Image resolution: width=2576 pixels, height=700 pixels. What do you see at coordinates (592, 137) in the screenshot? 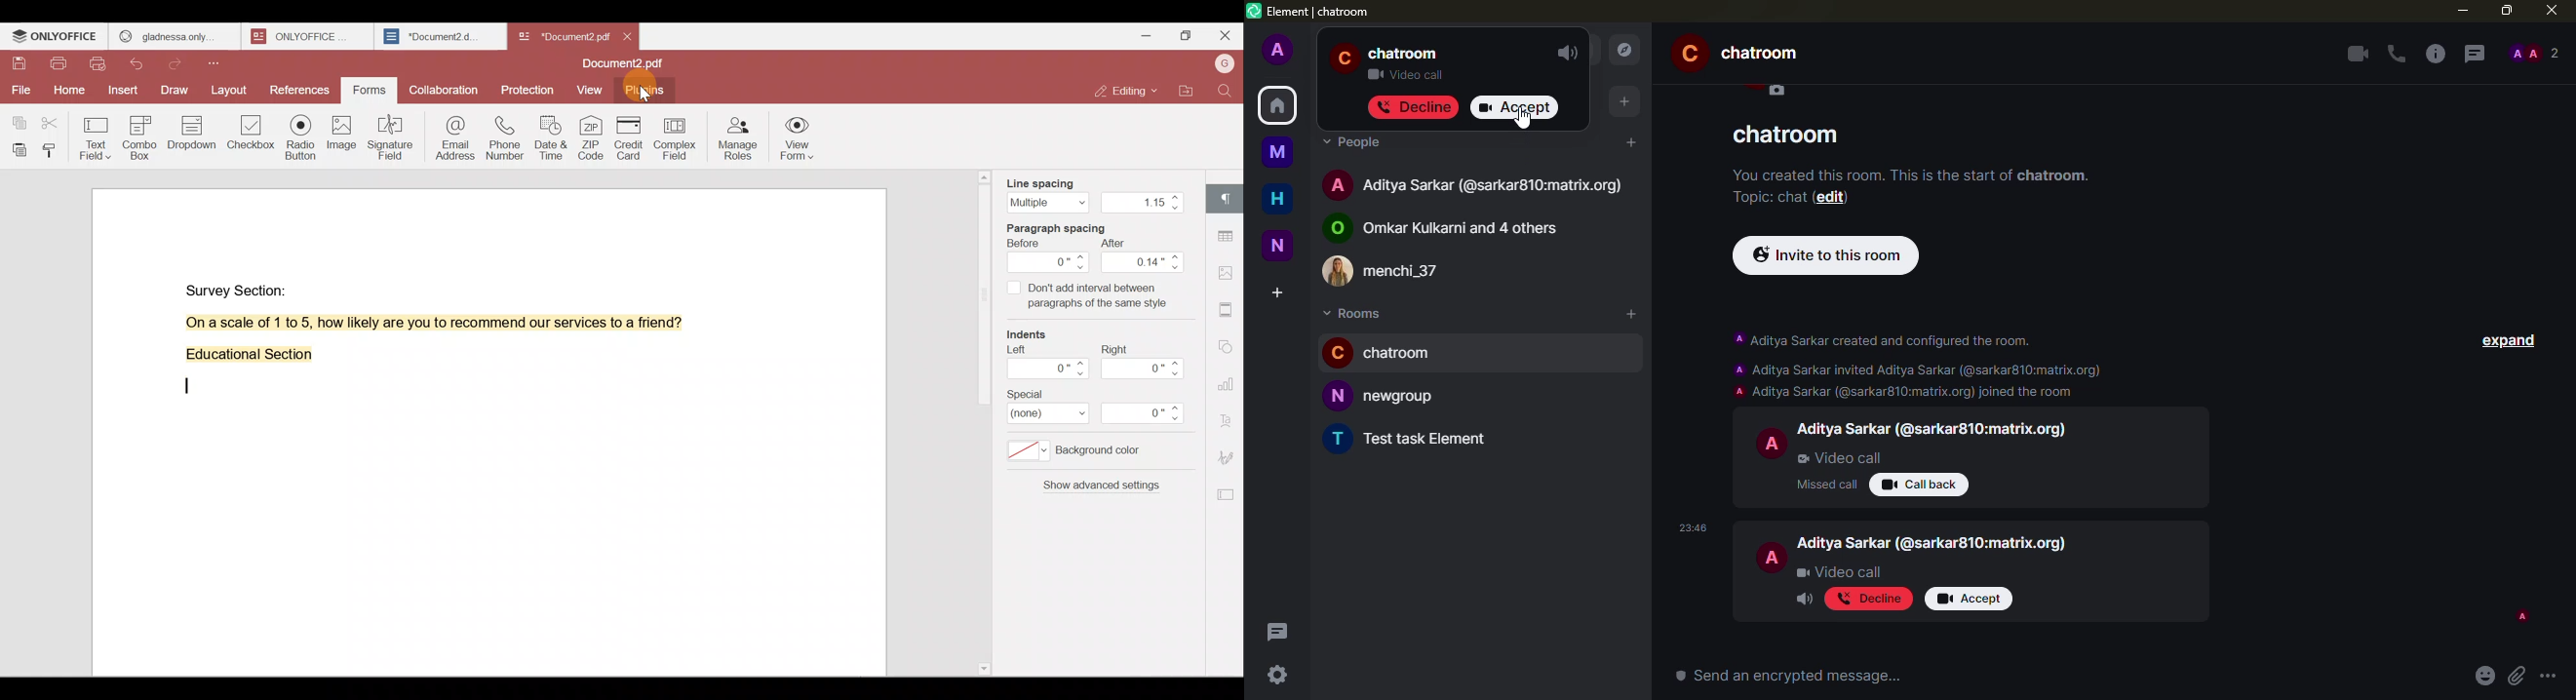
I see `ZIP code` at bounding box center [592, 137].